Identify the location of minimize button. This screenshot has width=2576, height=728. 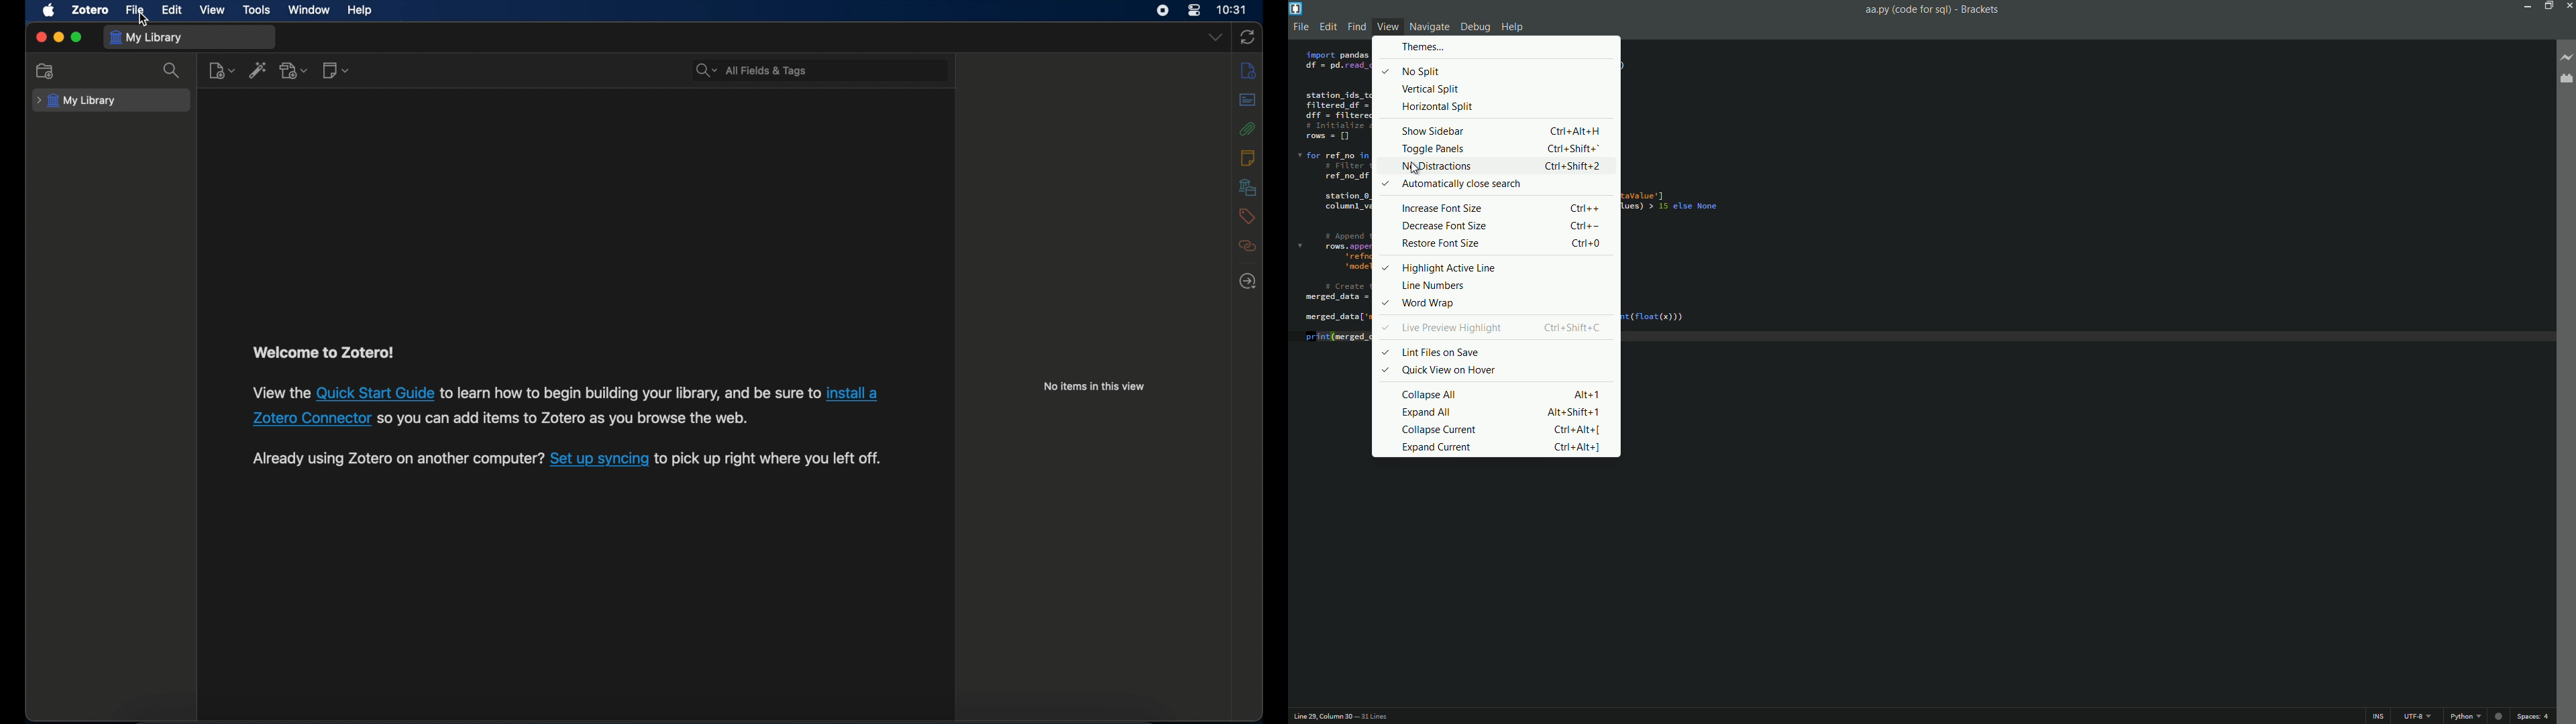
(2523, 5).